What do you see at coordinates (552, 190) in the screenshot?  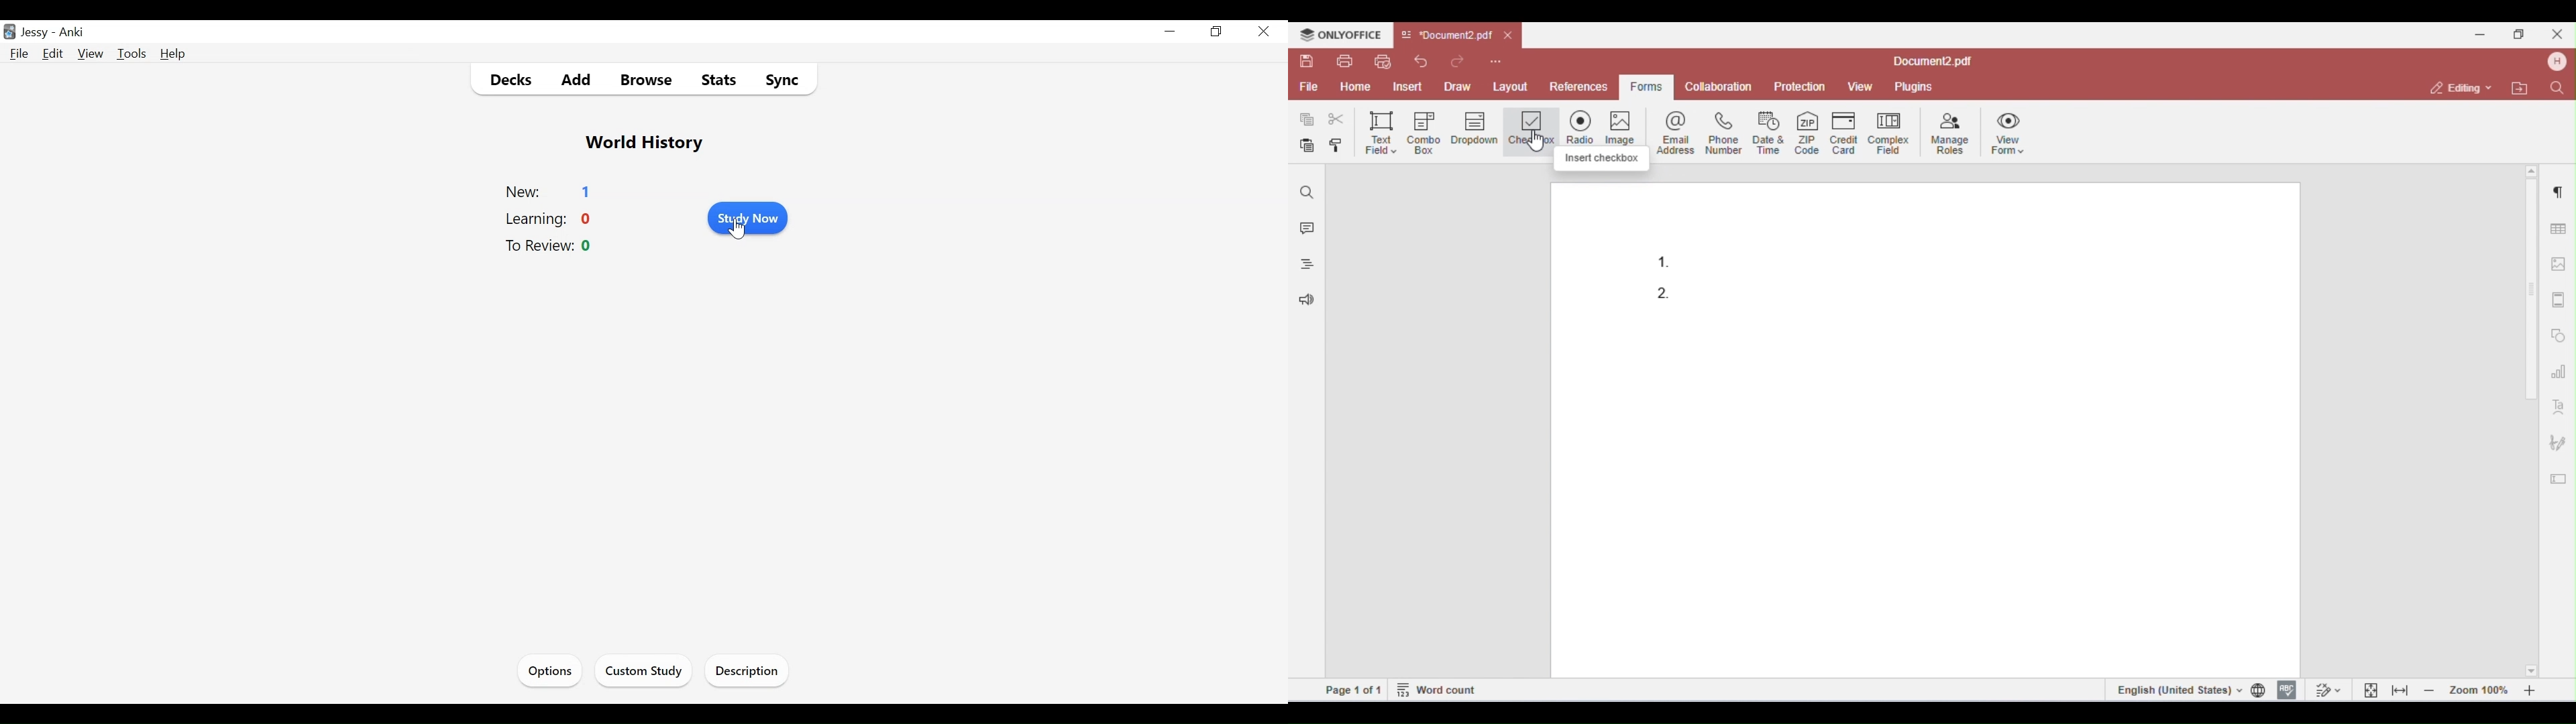 I see `New: 01` at bounding box center [552, 190].